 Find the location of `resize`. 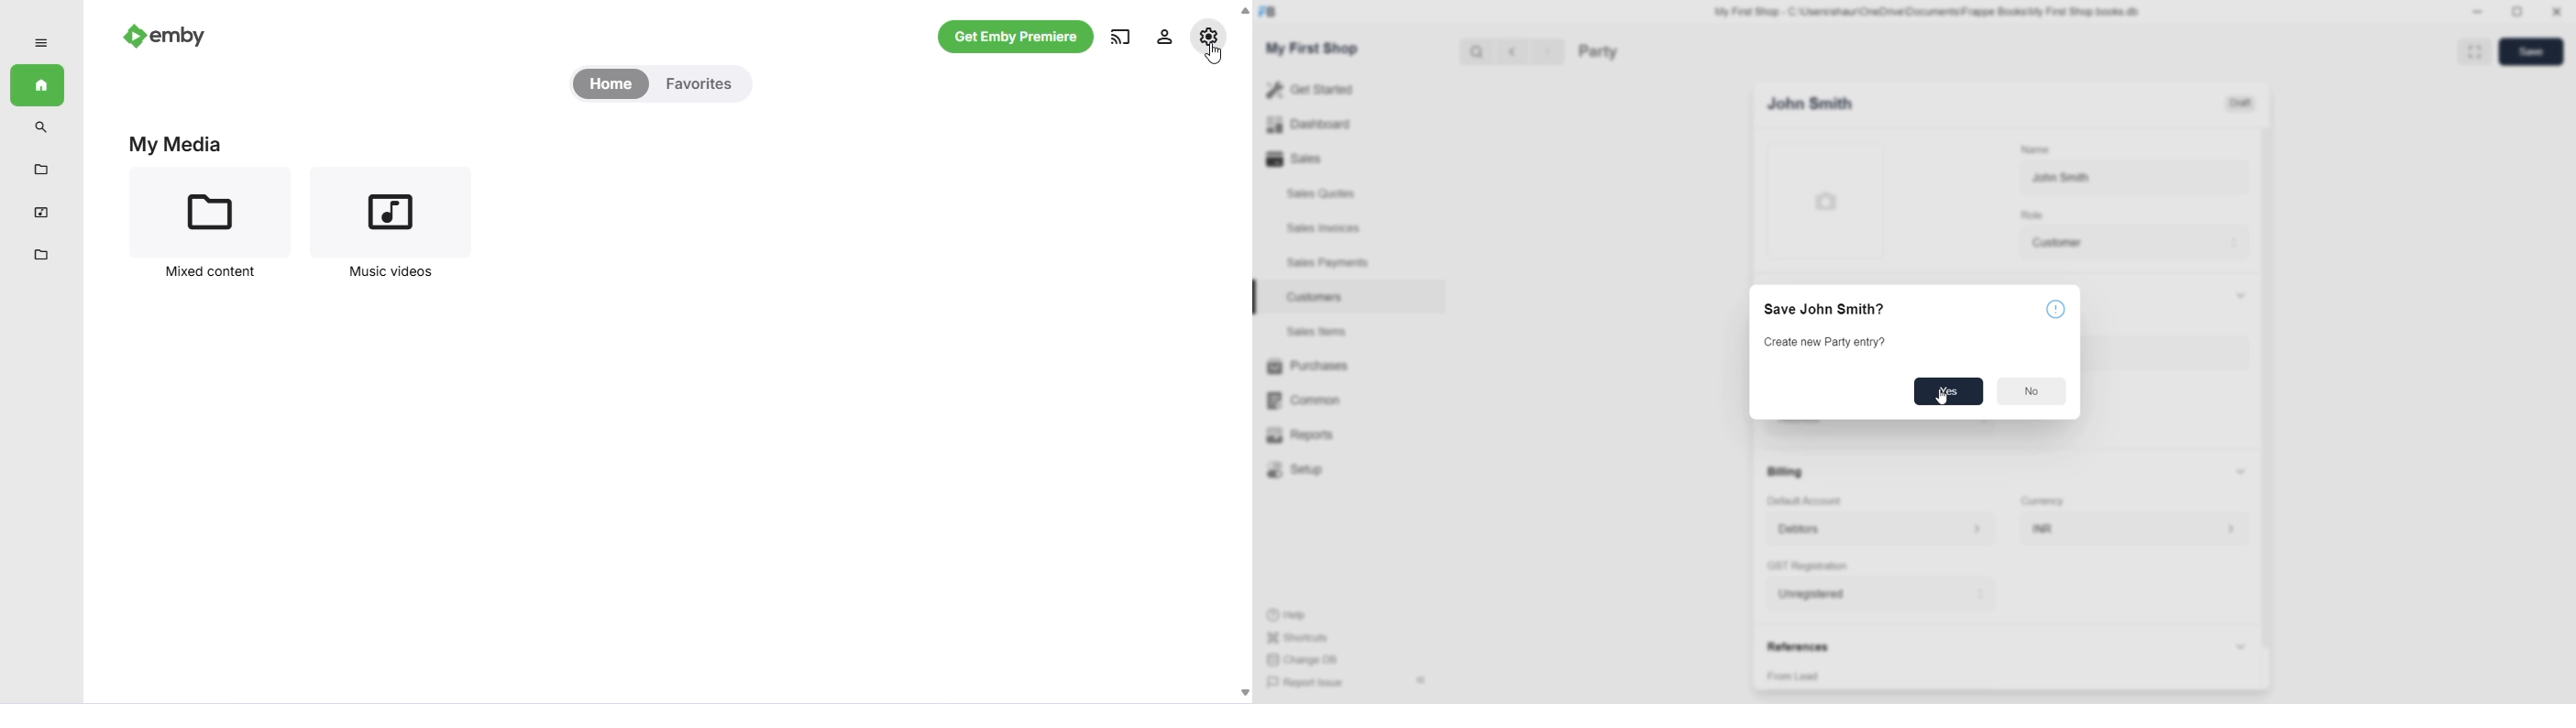

resize is located at coordinates (2519, 14).